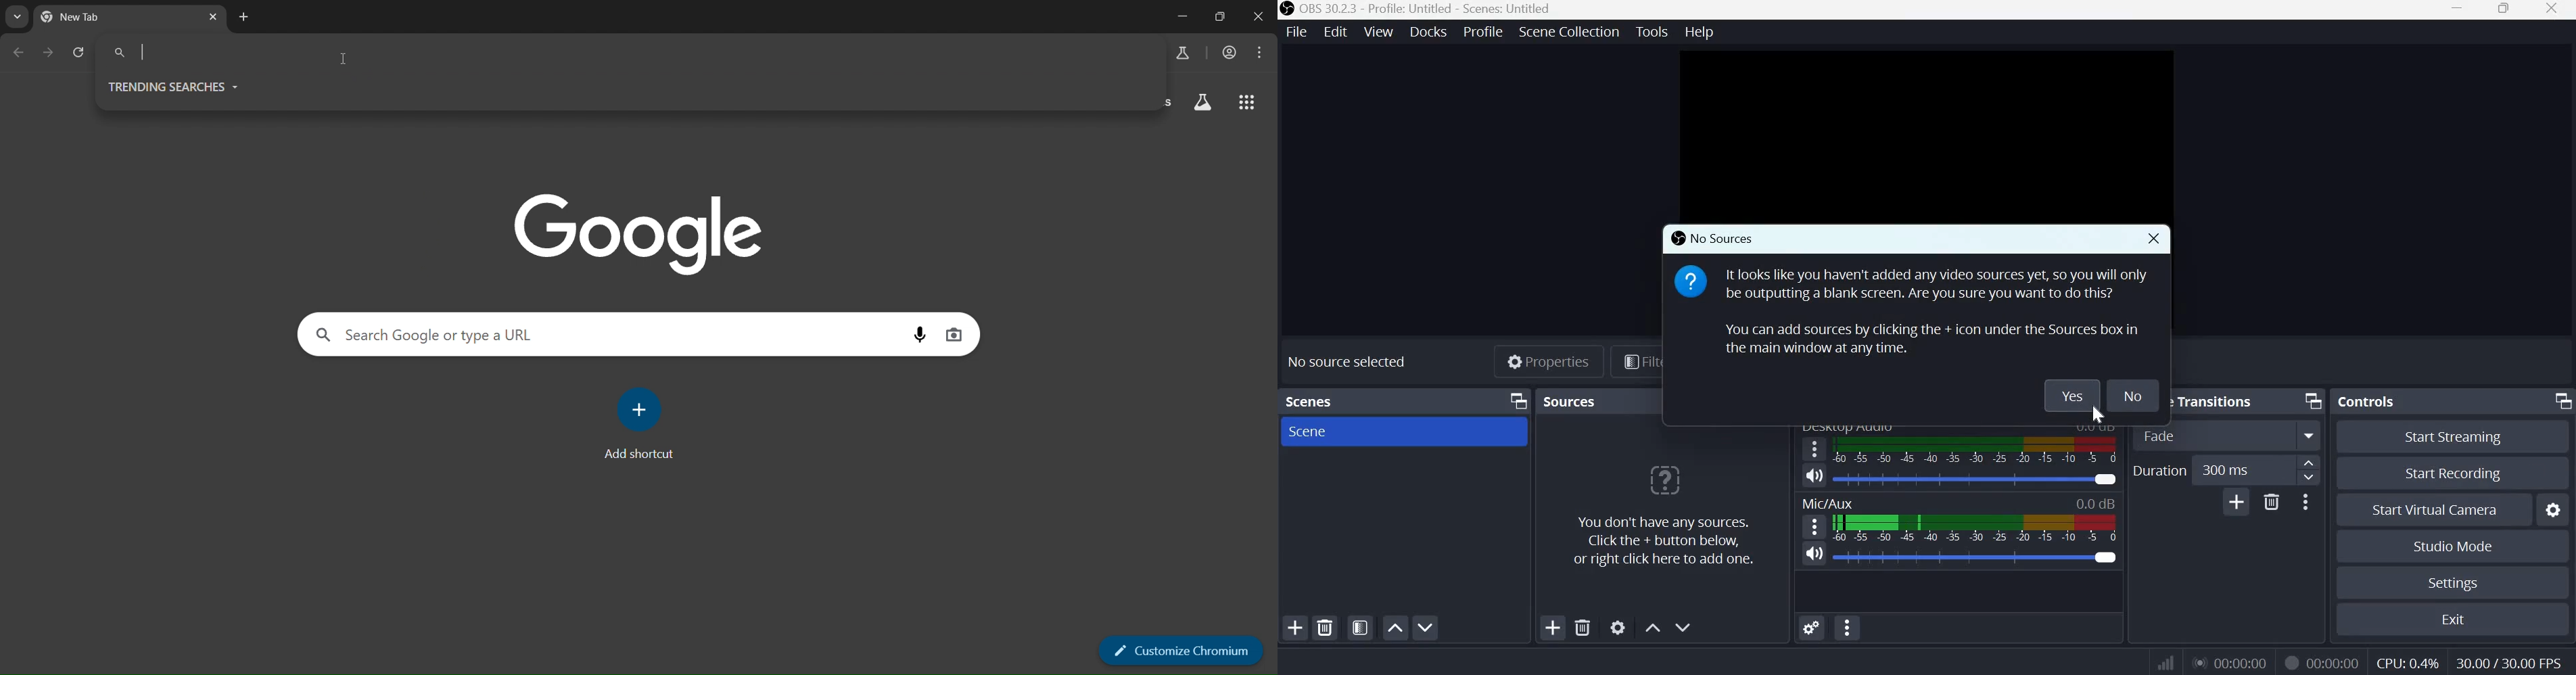 The width and height of the screenshot is (2576, 700). What do you see at coordinates (1334, 32) in the screenshot?
I see `Edit` at bounding box center [1334, 32].